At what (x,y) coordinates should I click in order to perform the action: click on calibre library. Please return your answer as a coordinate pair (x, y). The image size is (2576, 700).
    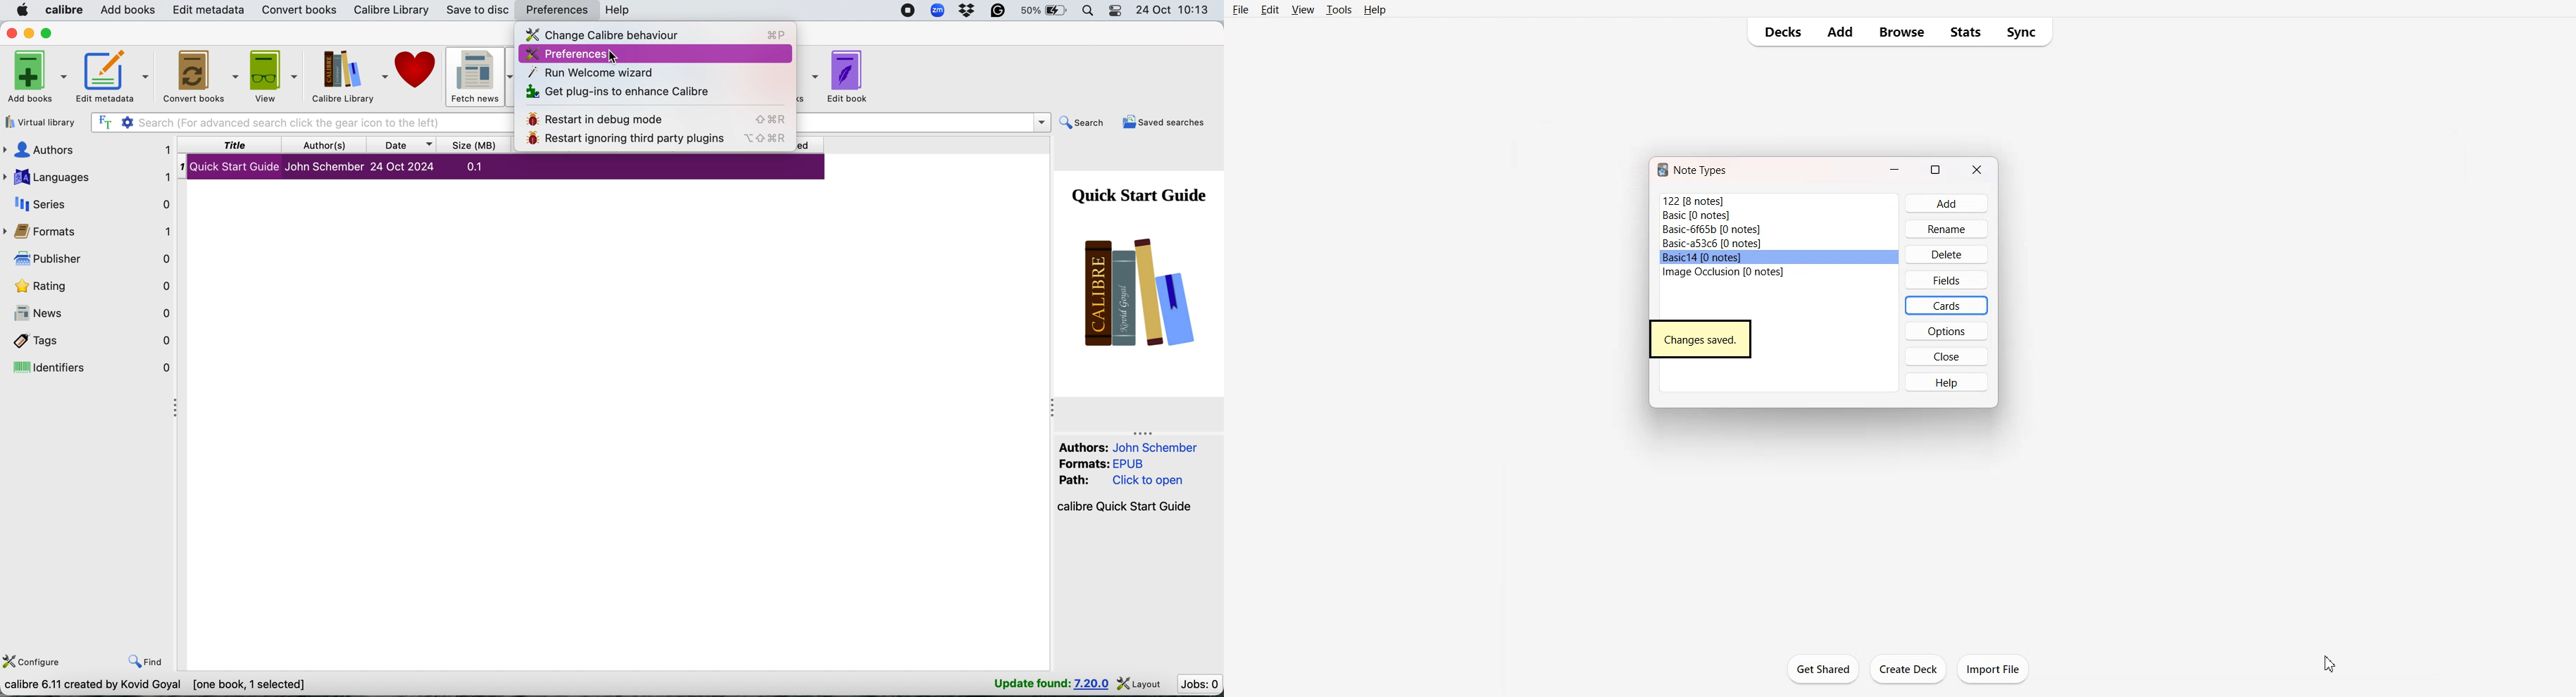
    Looking at the image, I should click on (388, 11).